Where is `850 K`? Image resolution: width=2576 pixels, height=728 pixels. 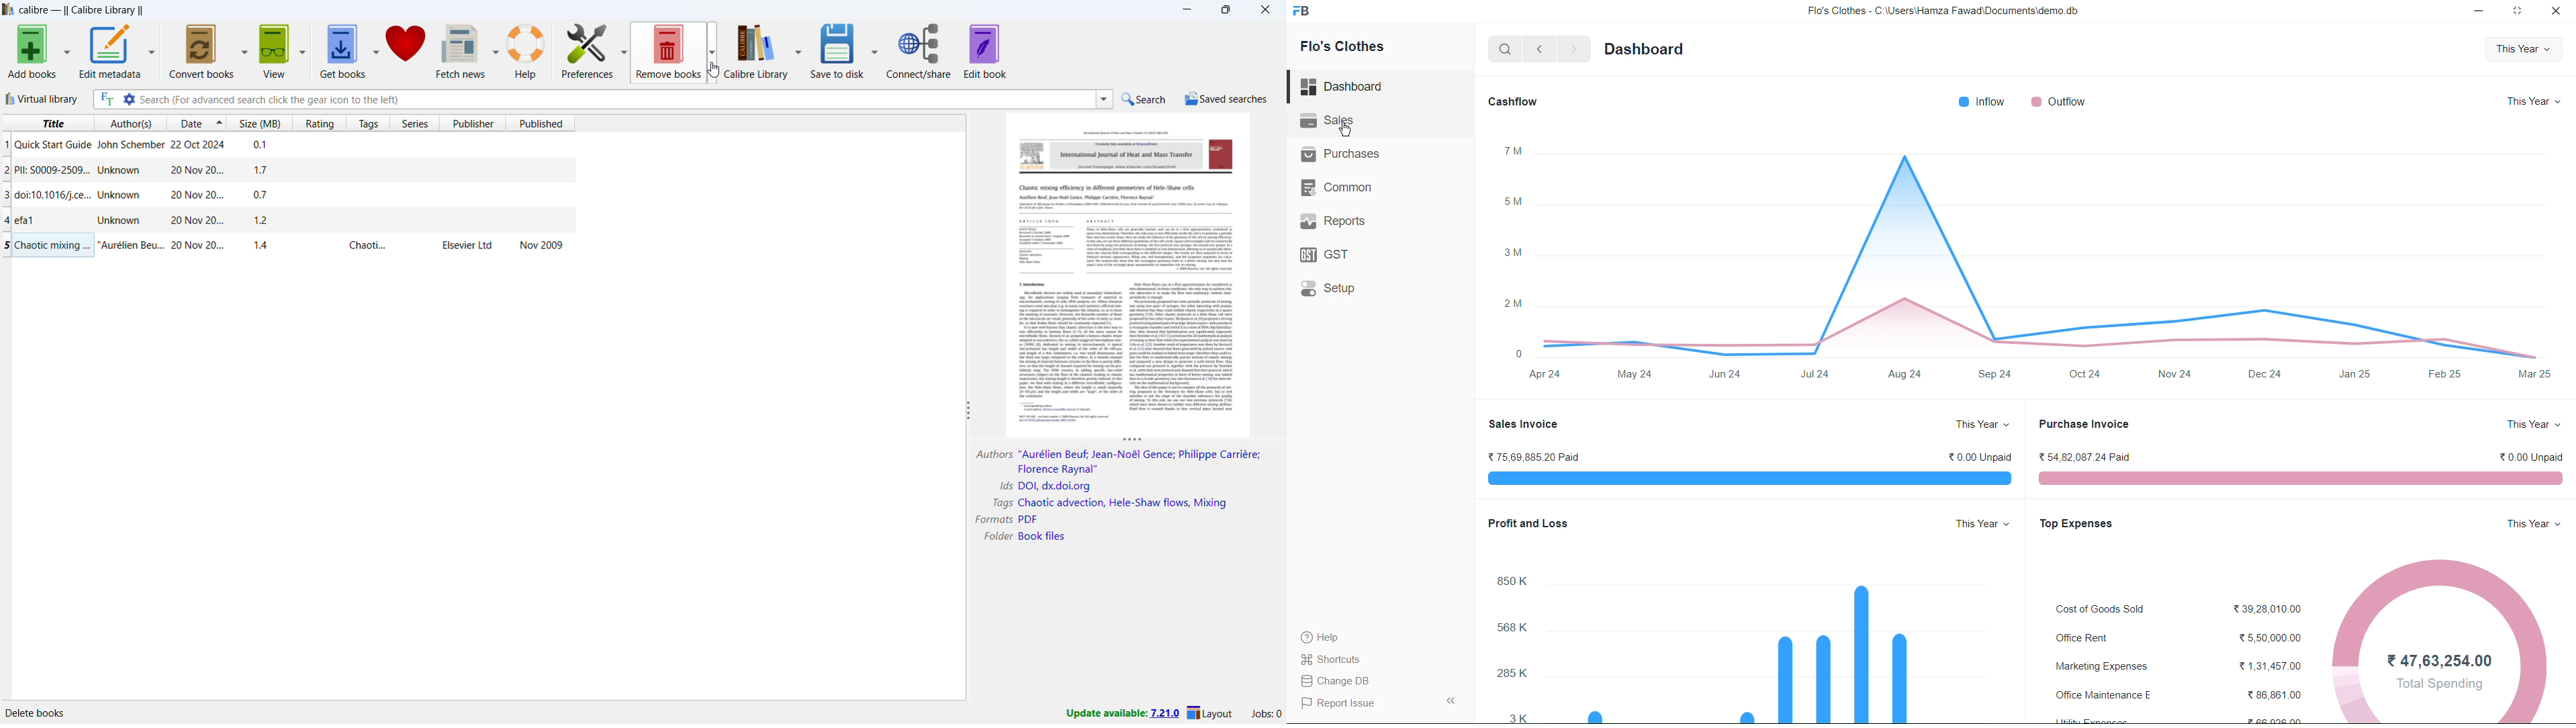
850 K is located at coordinates (1505, 580).